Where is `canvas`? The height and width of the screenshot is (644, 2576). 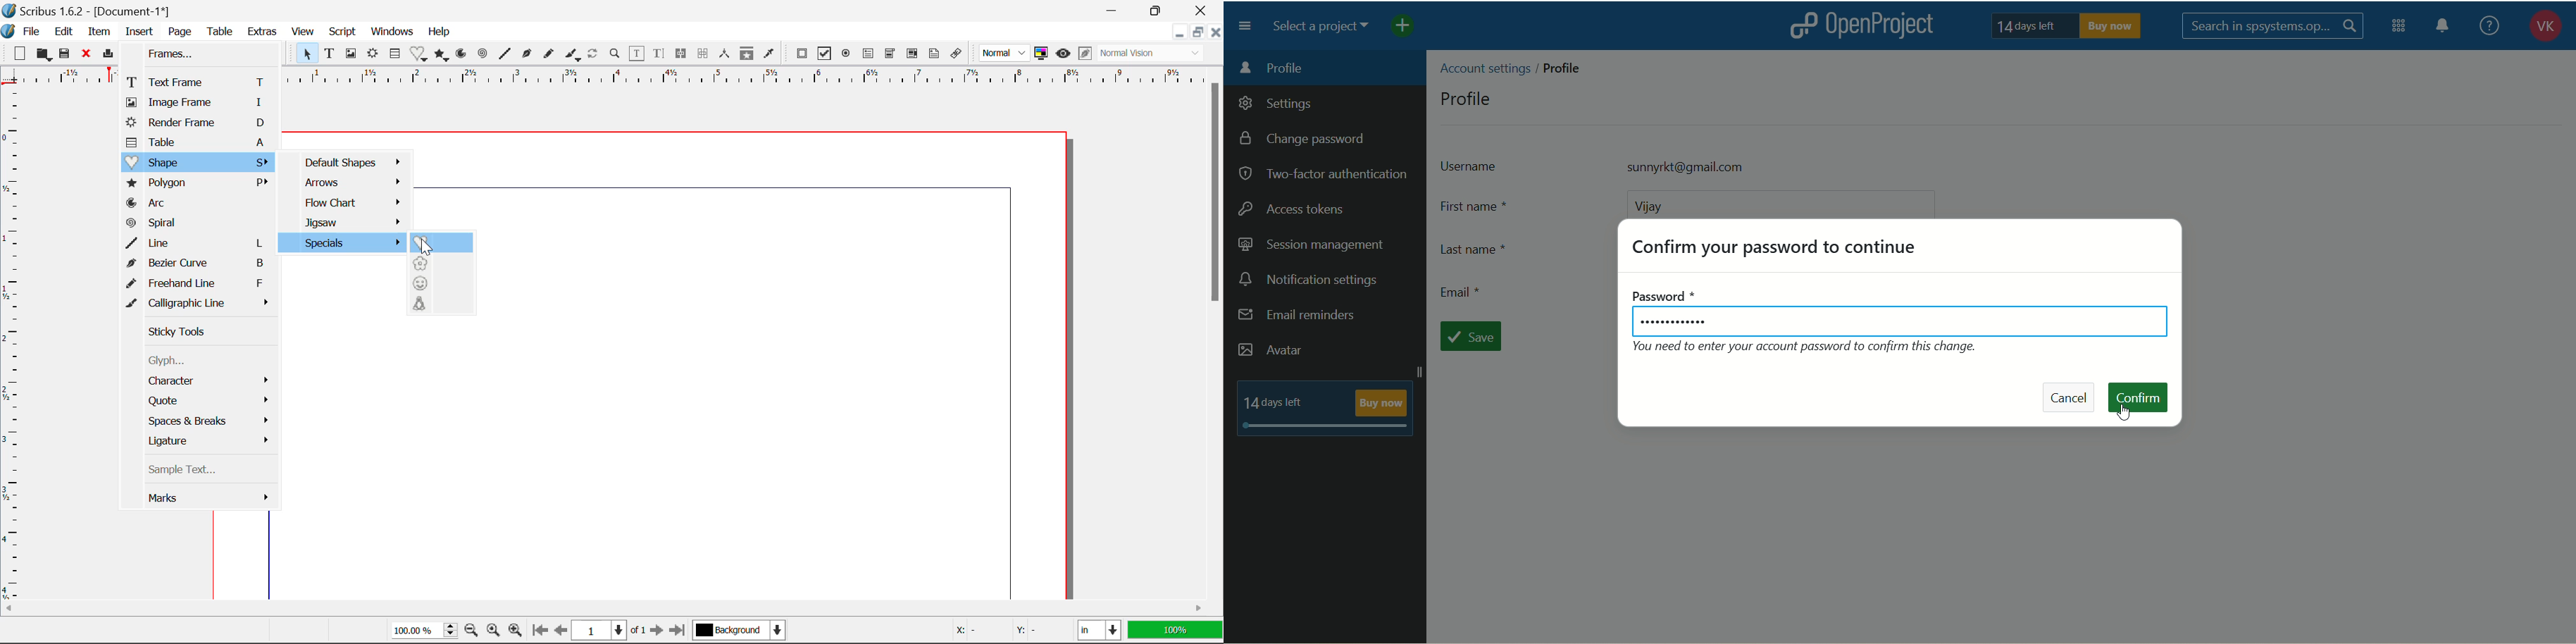 canvas is located at coordinates (775, 363).